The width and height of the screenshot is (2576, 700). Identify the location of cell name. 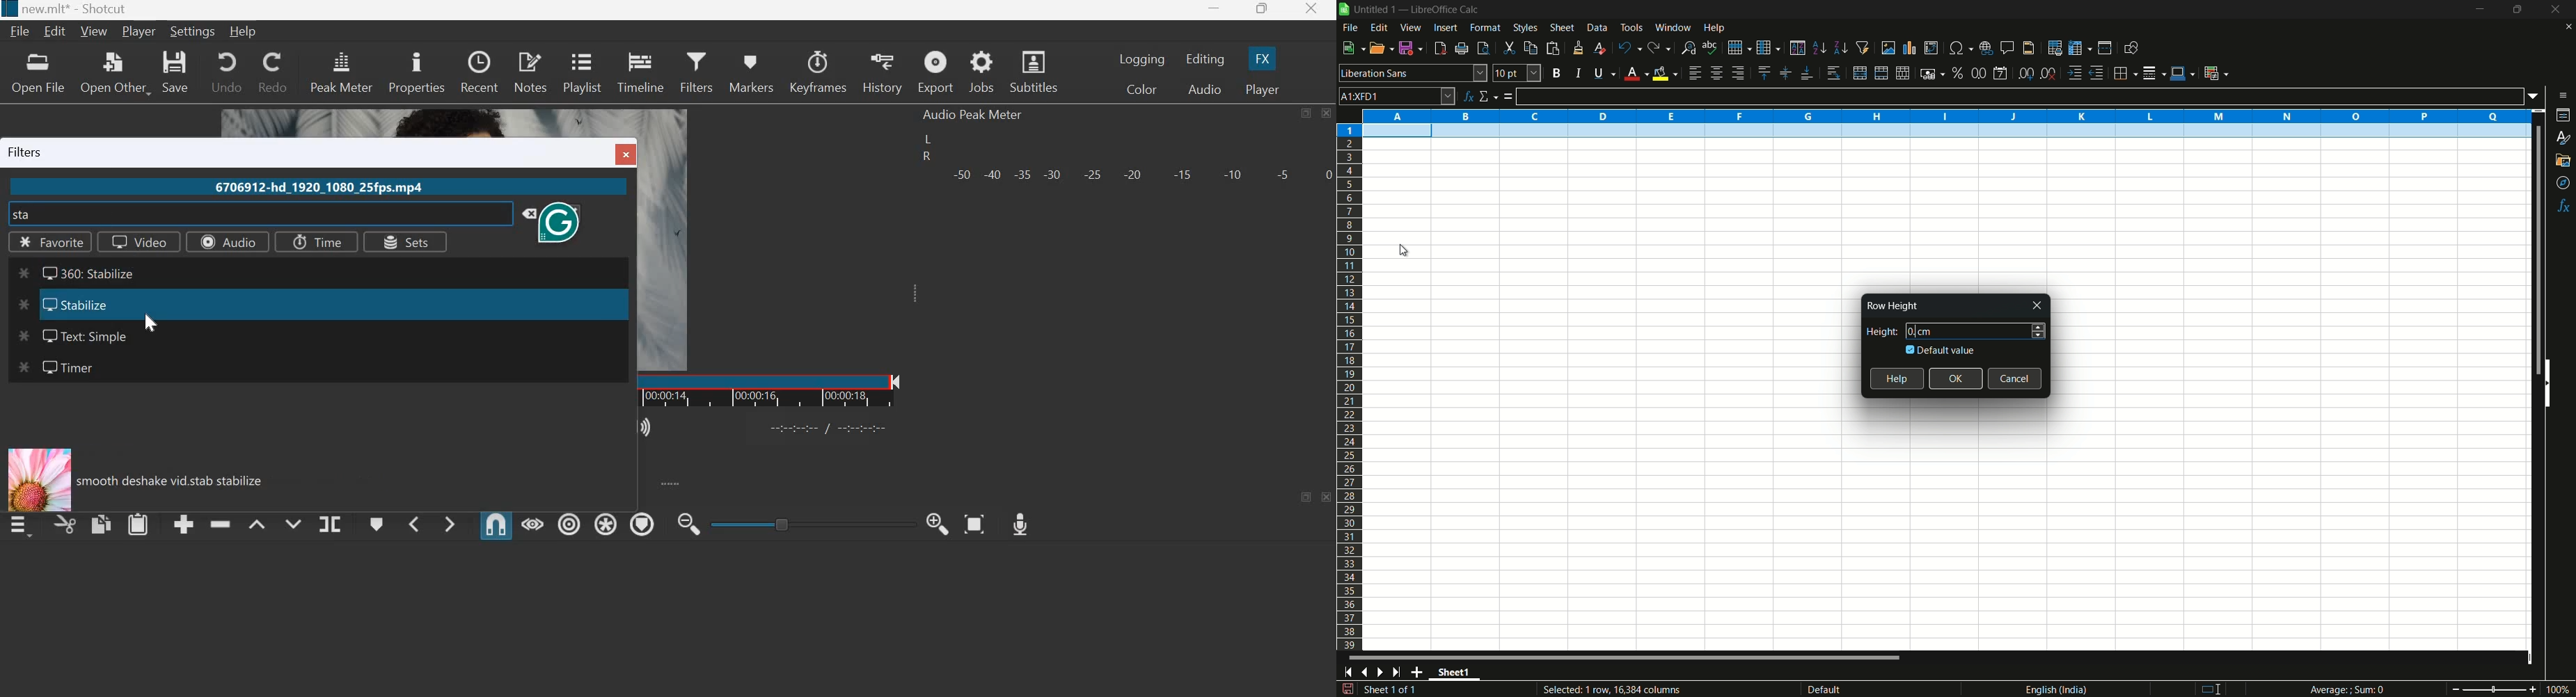
(1397, 96).